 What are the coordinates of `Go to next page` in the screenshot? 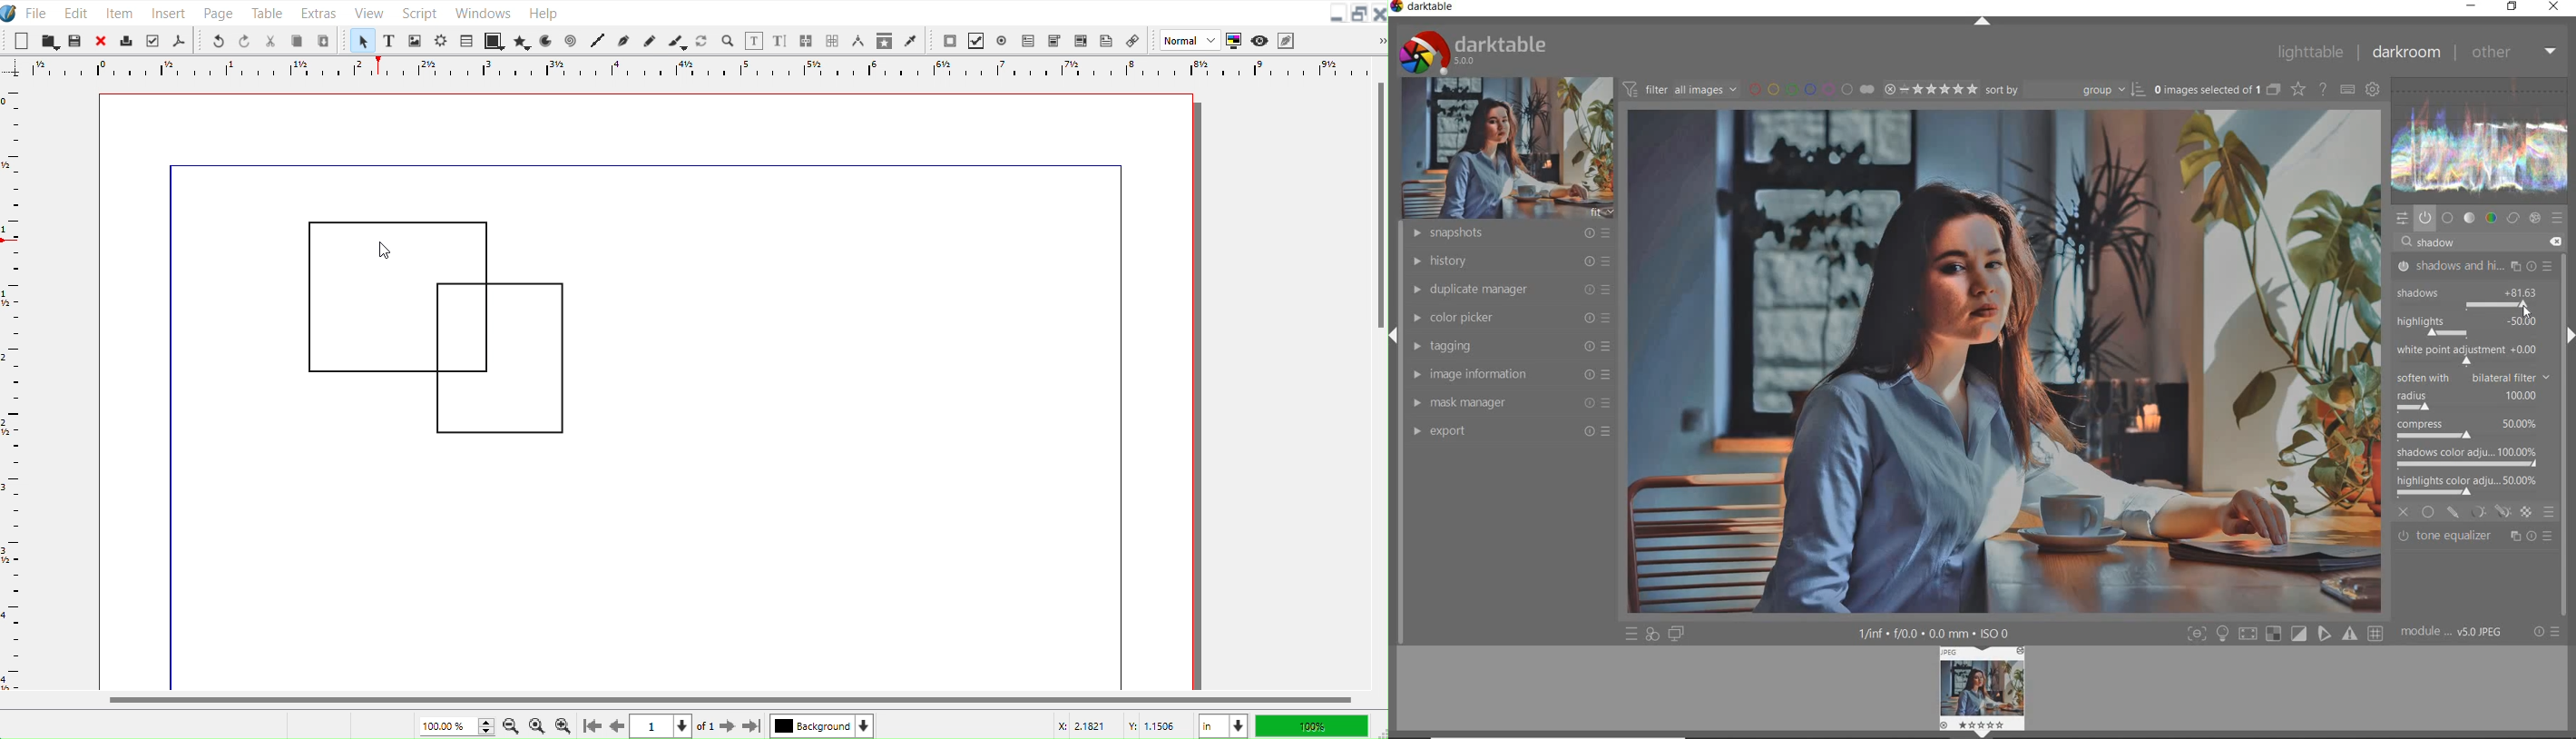 It's located at (730, 727).